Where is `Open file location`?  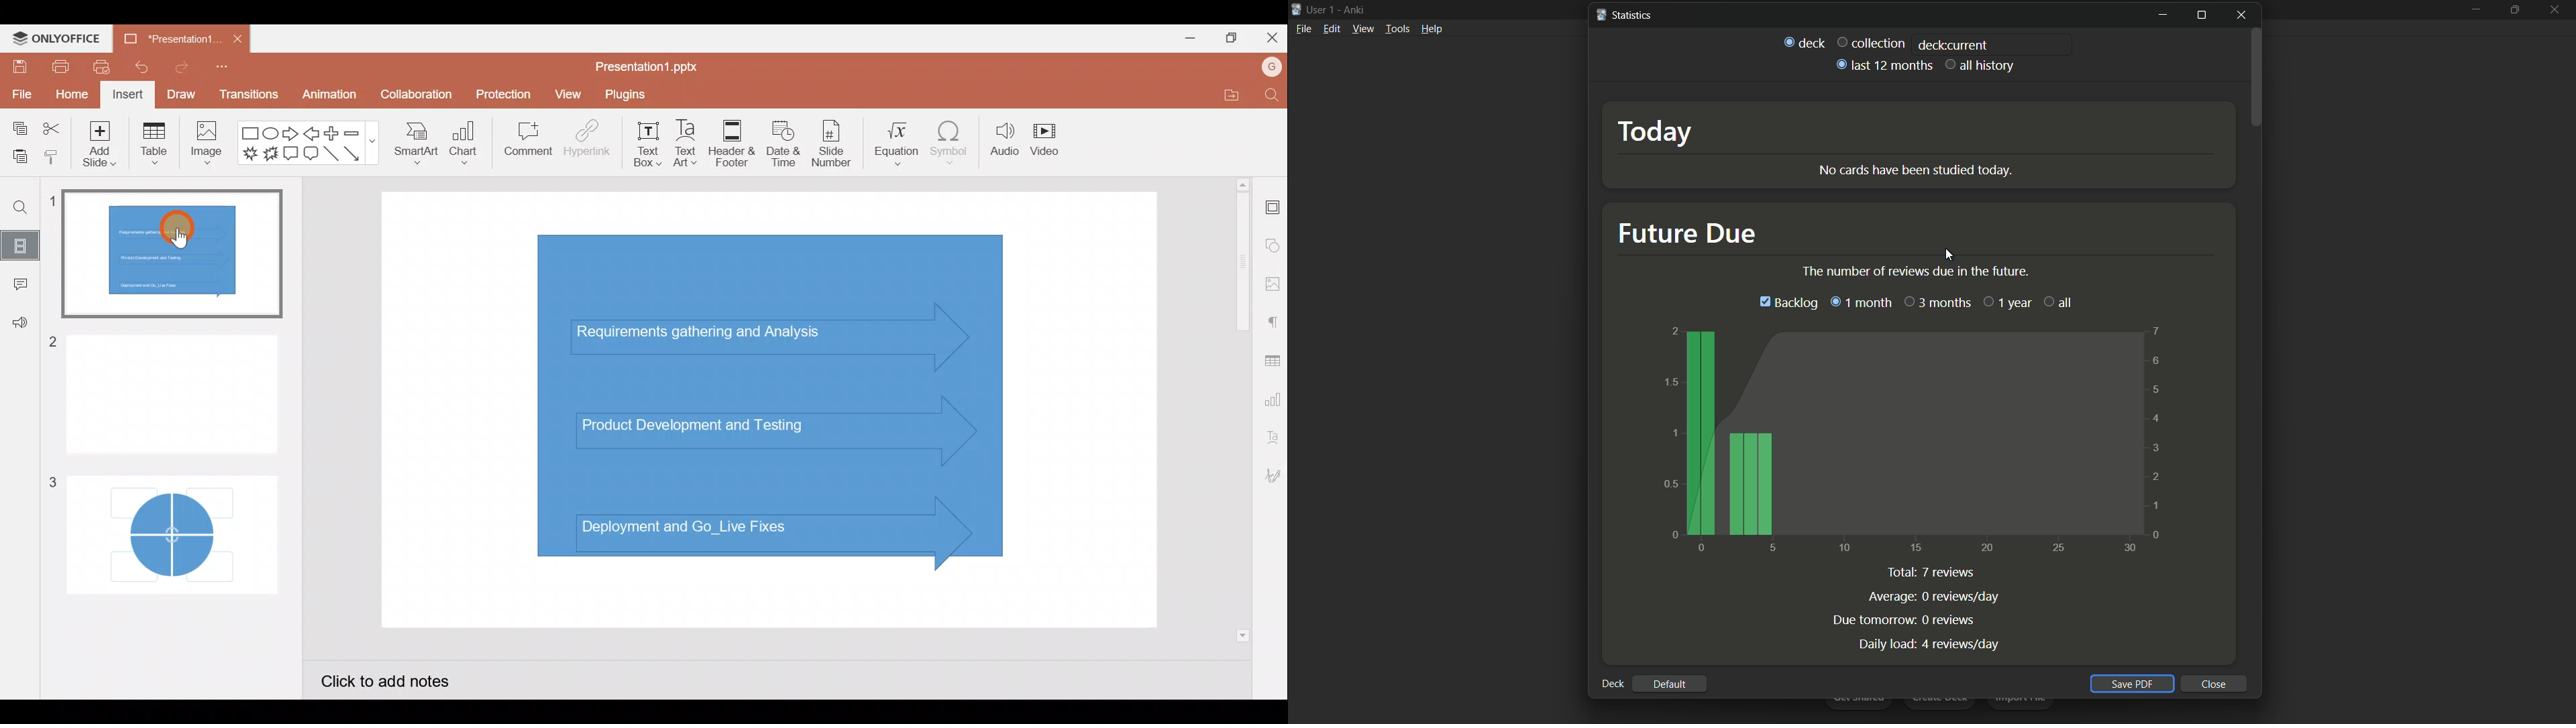 Open file location is located at coordinates (1223, 95).